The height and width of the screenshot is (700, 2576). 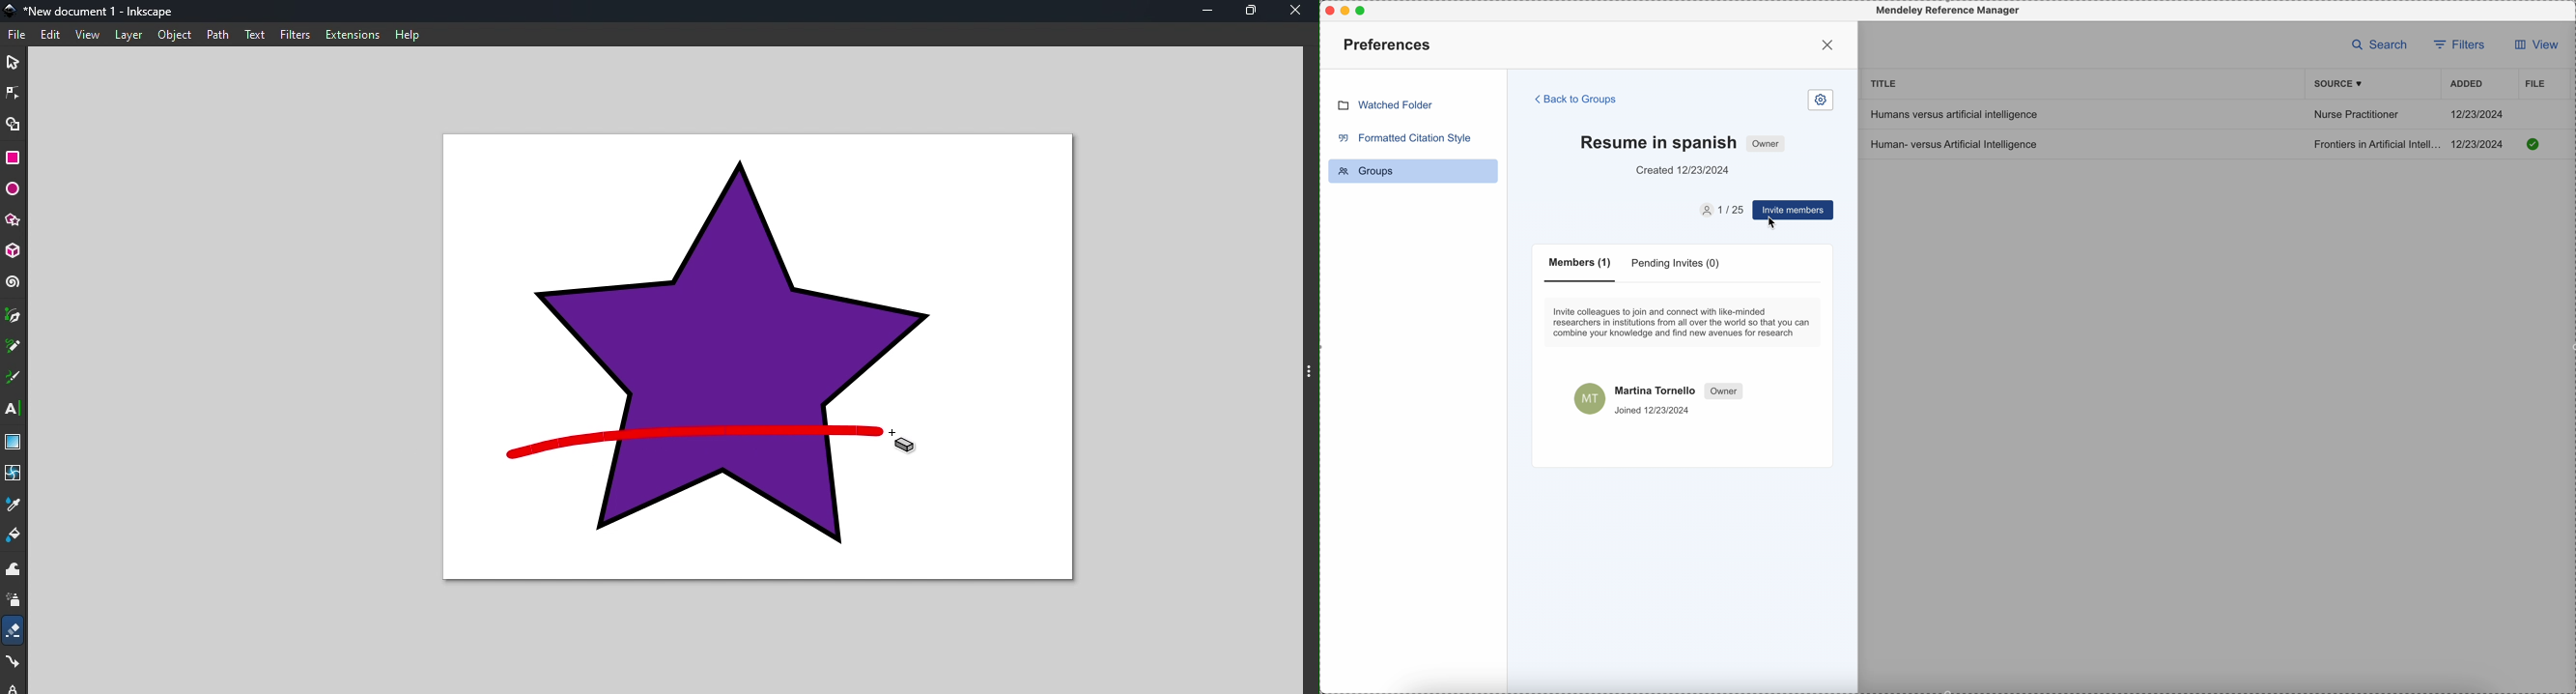 What do you see at coordinates (2380, 44) in the screenshot?
I see `search` at bounding box center [2380, 44].